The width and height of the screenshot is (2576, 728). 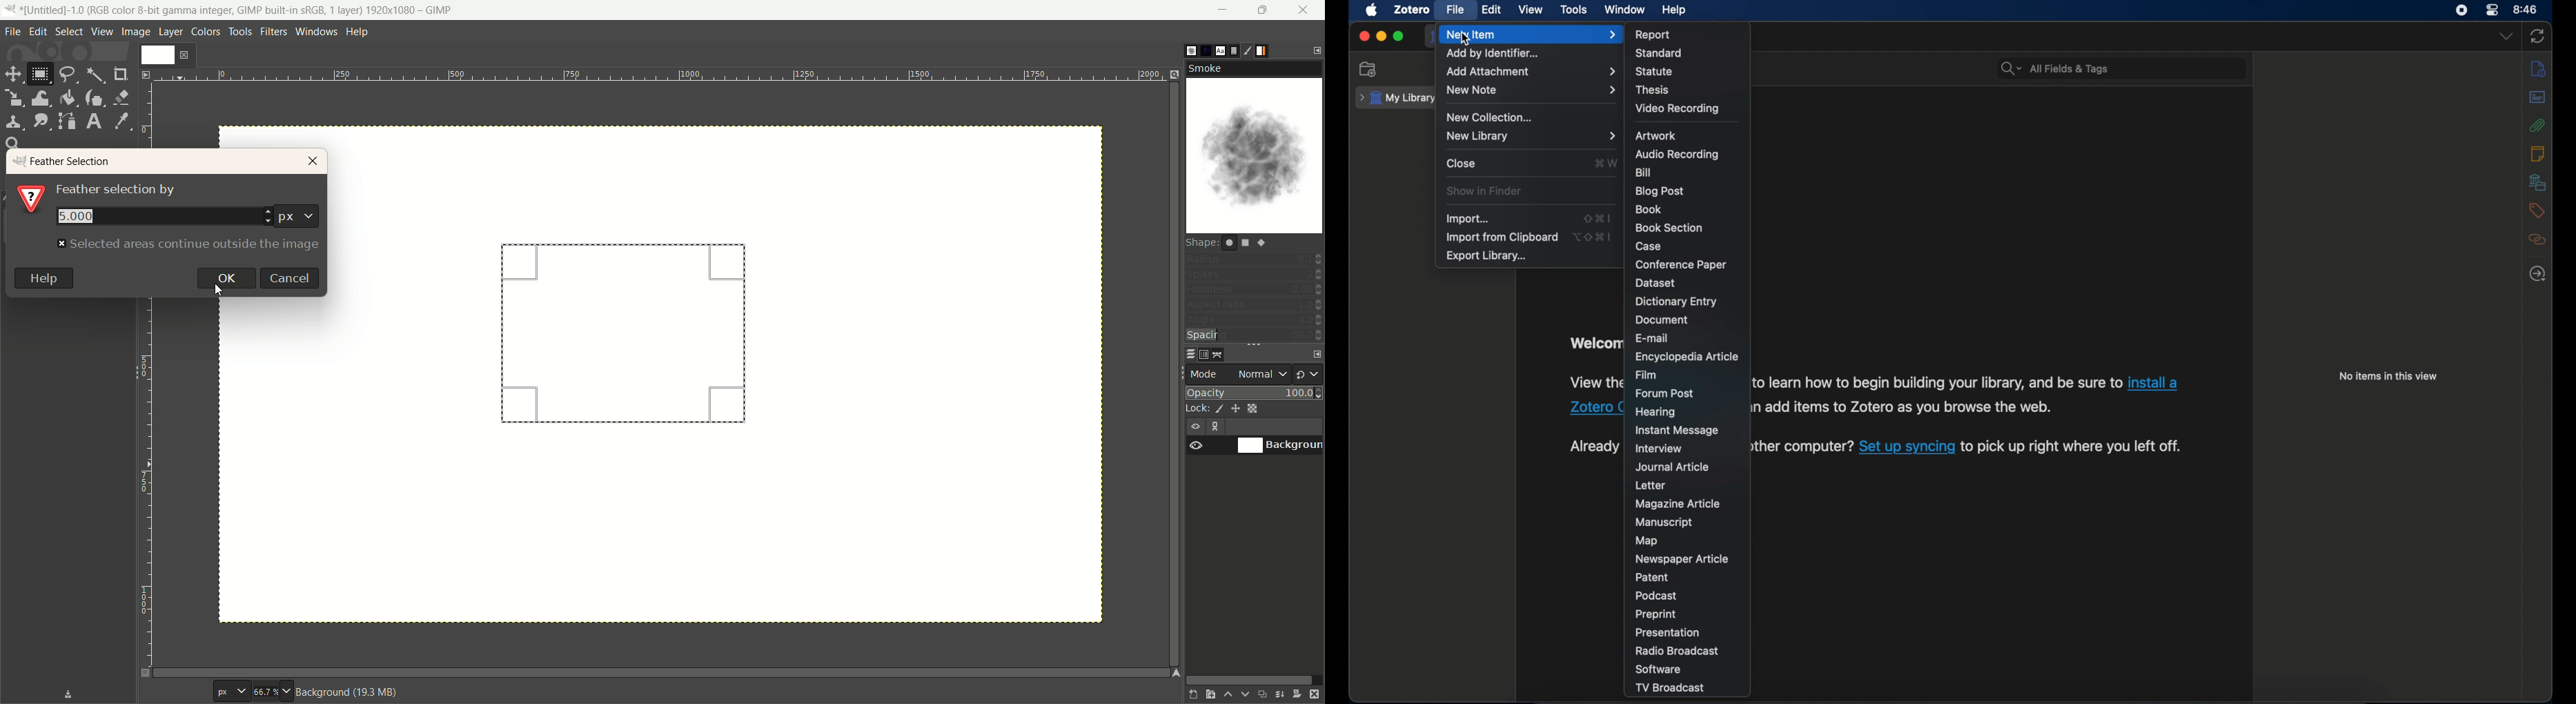 I want to click on bill, so click(x=1643, y=173).